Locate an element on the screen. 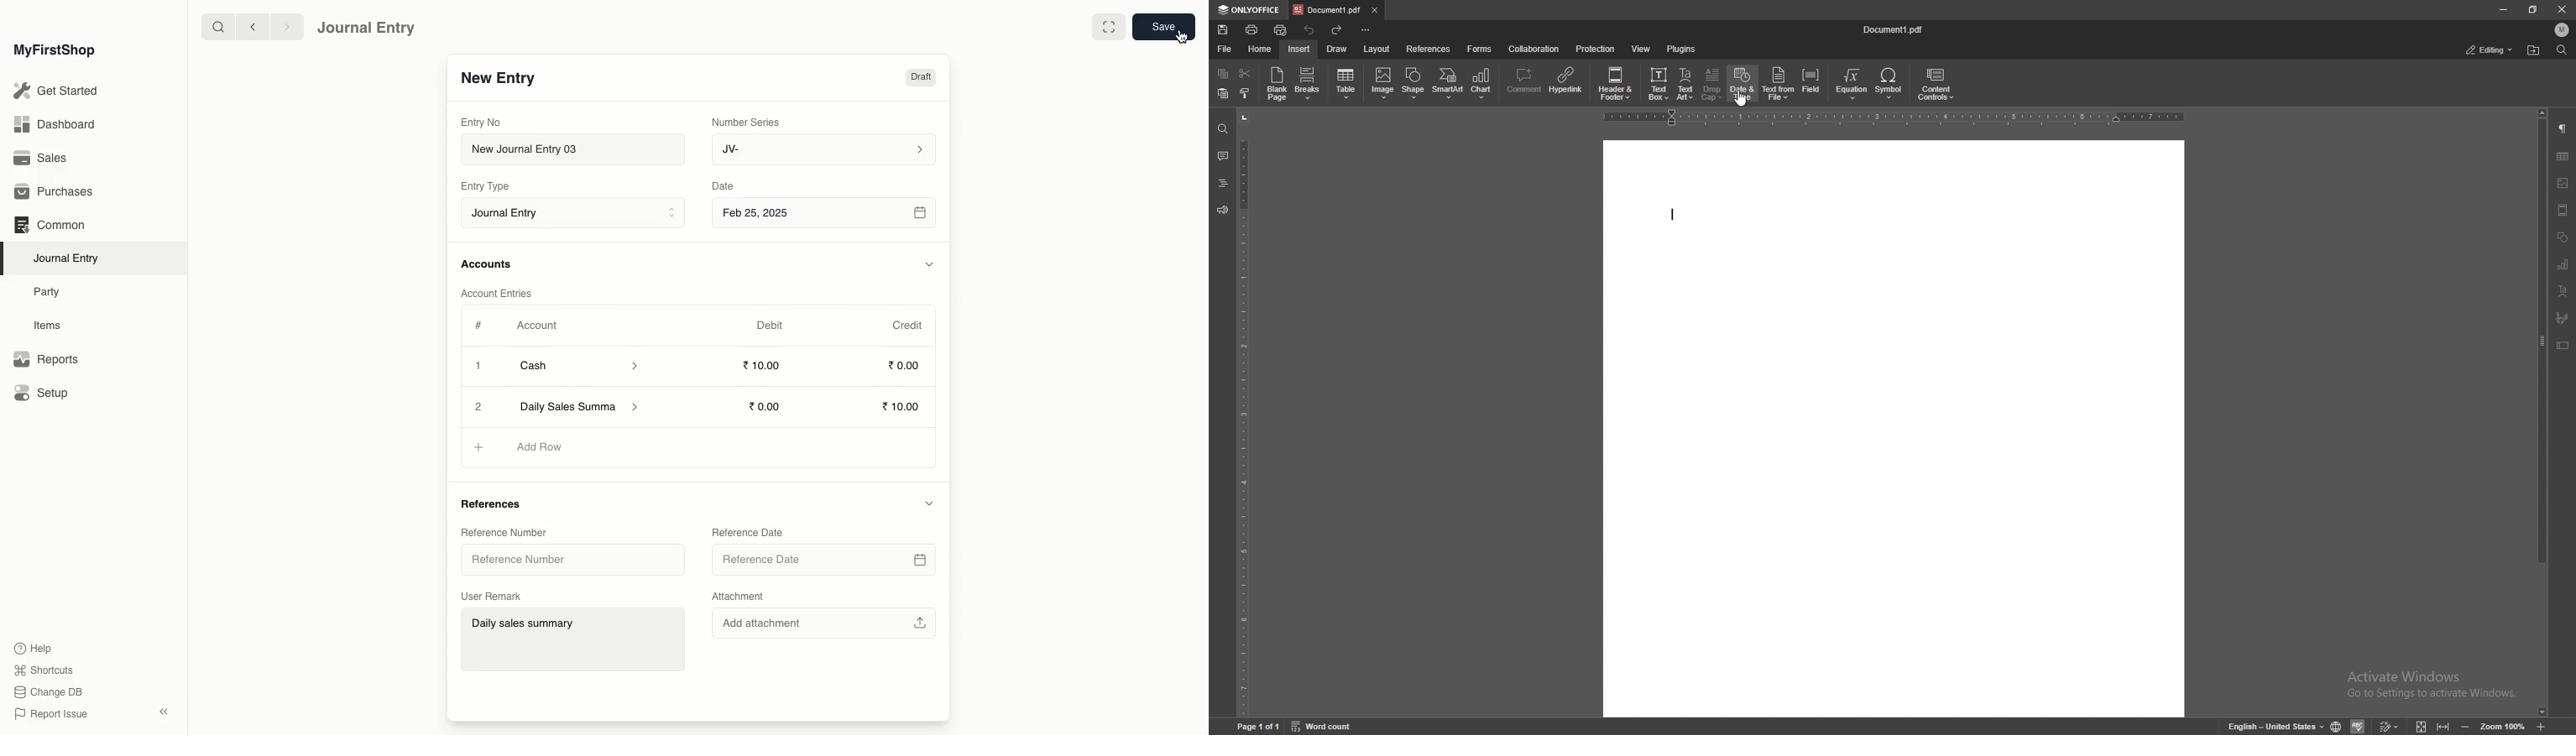  Daily sales summary is located at coordinates (581, 408).